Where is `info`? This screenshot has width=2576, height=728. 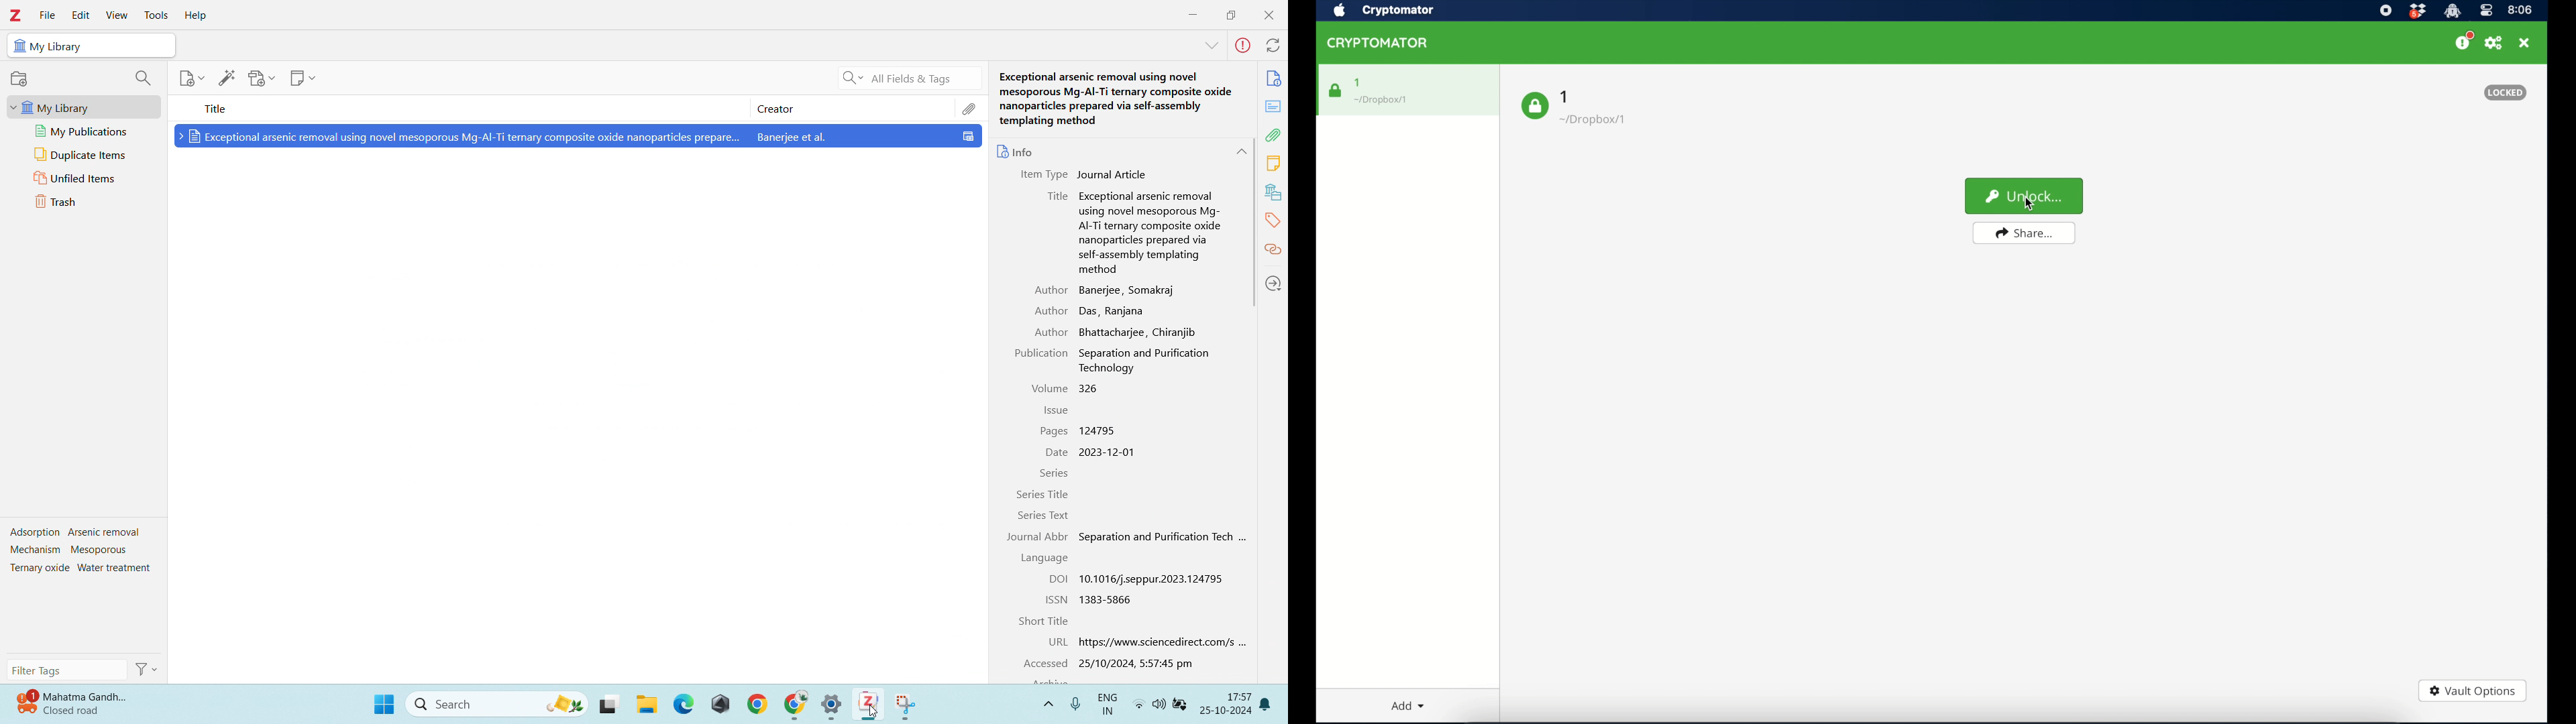 info is located at coordinates (1014, 148).